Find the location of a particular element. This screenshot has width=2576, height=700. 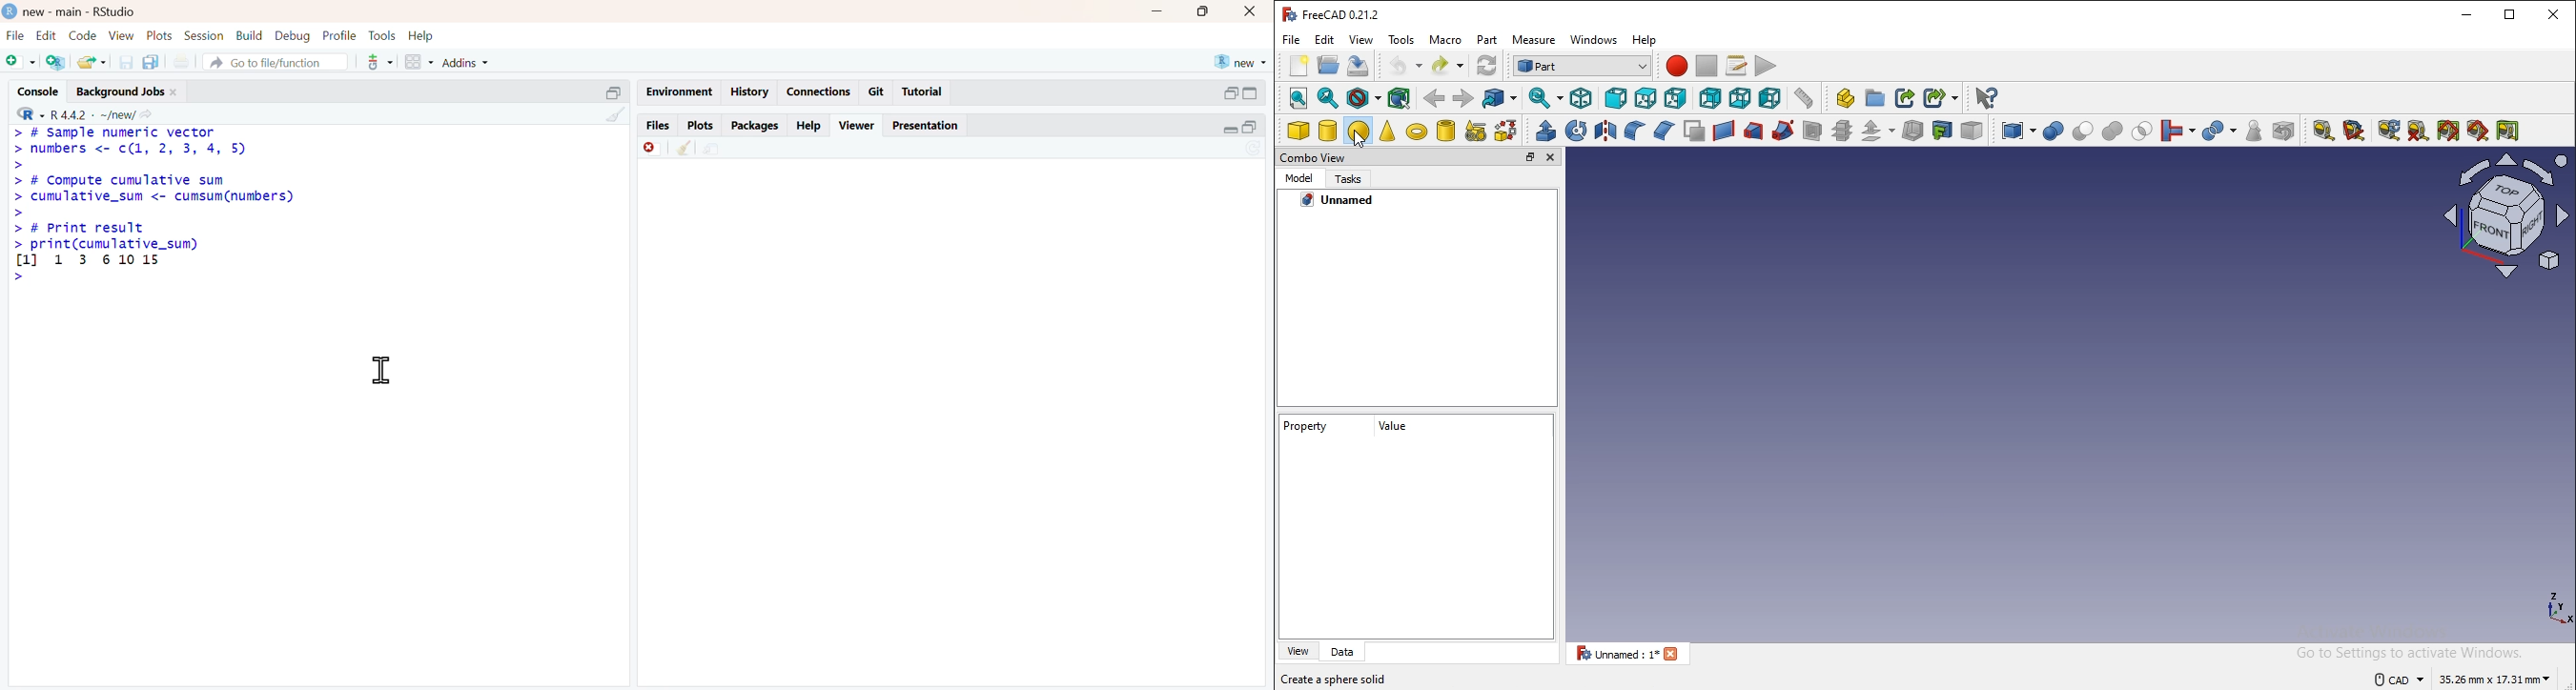

close is located at coordinates (174, 93).